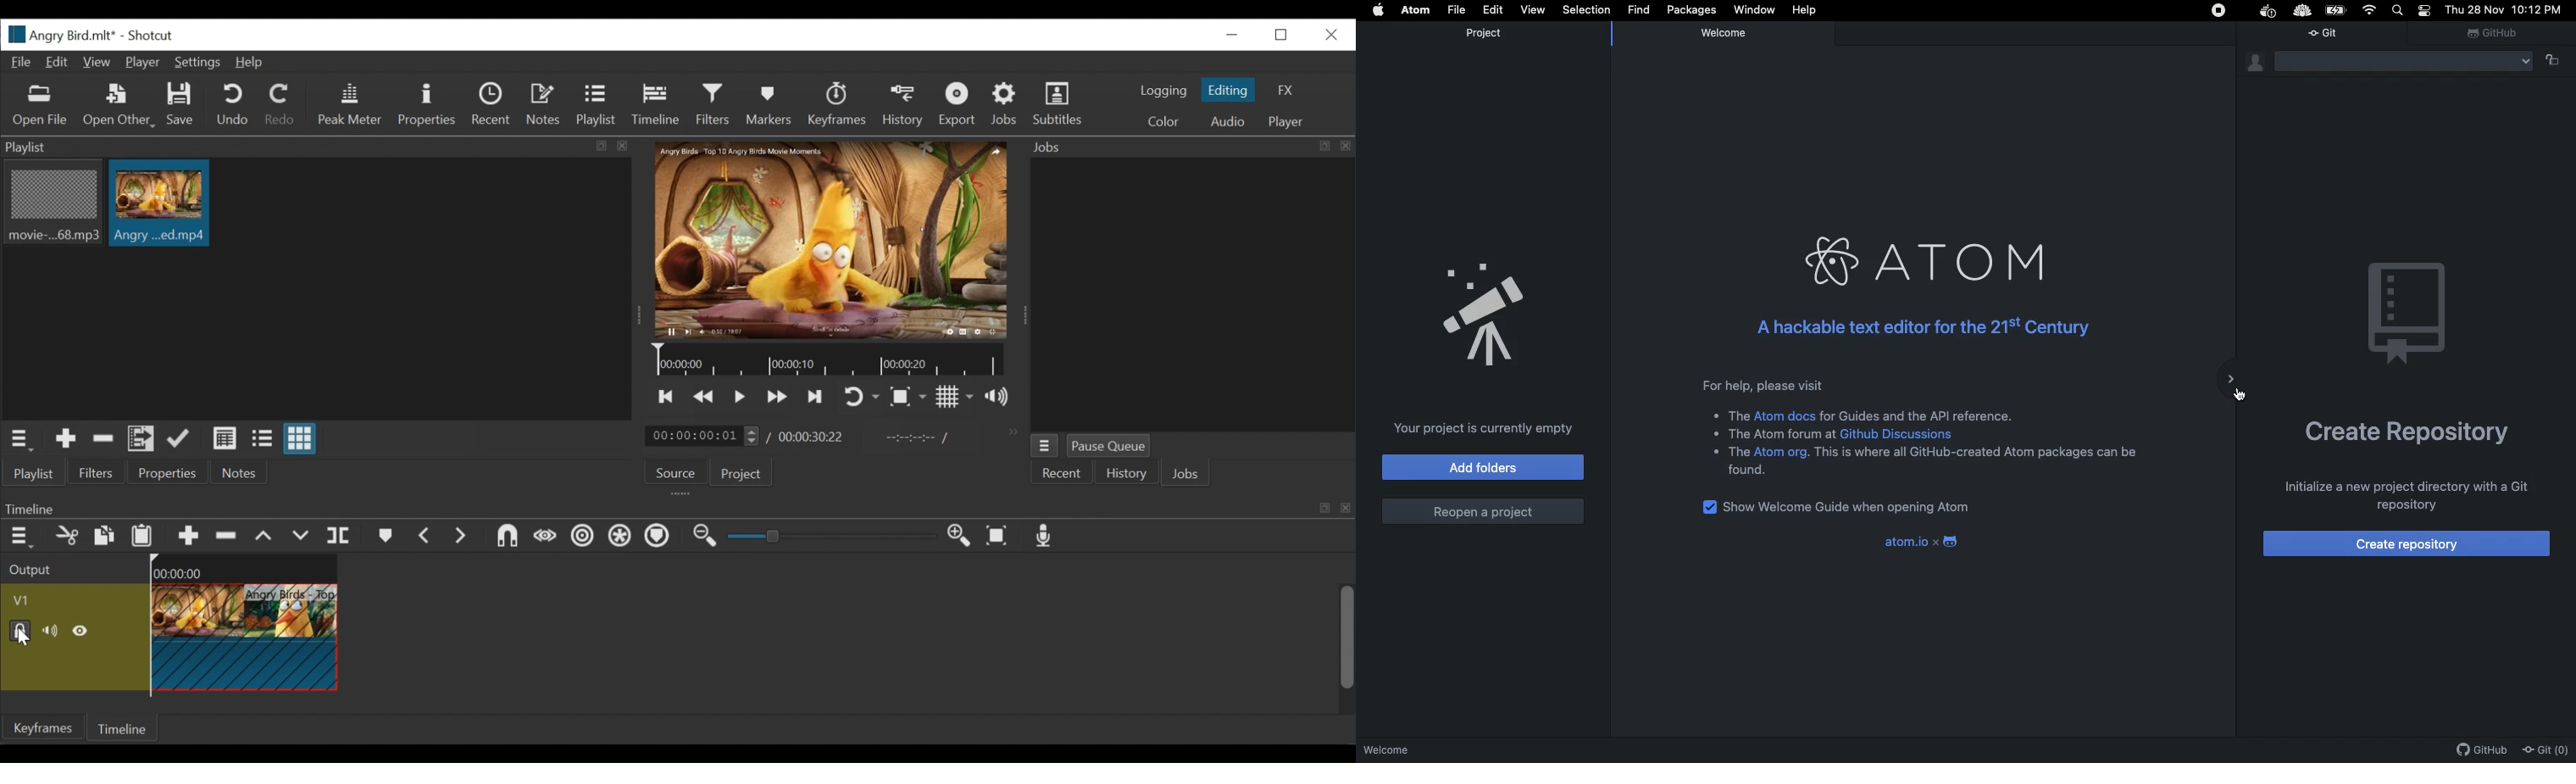 This screenshot has width=2576, height=784. Describe the element at coordinates (246, 569) in the screenshot. I see `Timeline` at that location.